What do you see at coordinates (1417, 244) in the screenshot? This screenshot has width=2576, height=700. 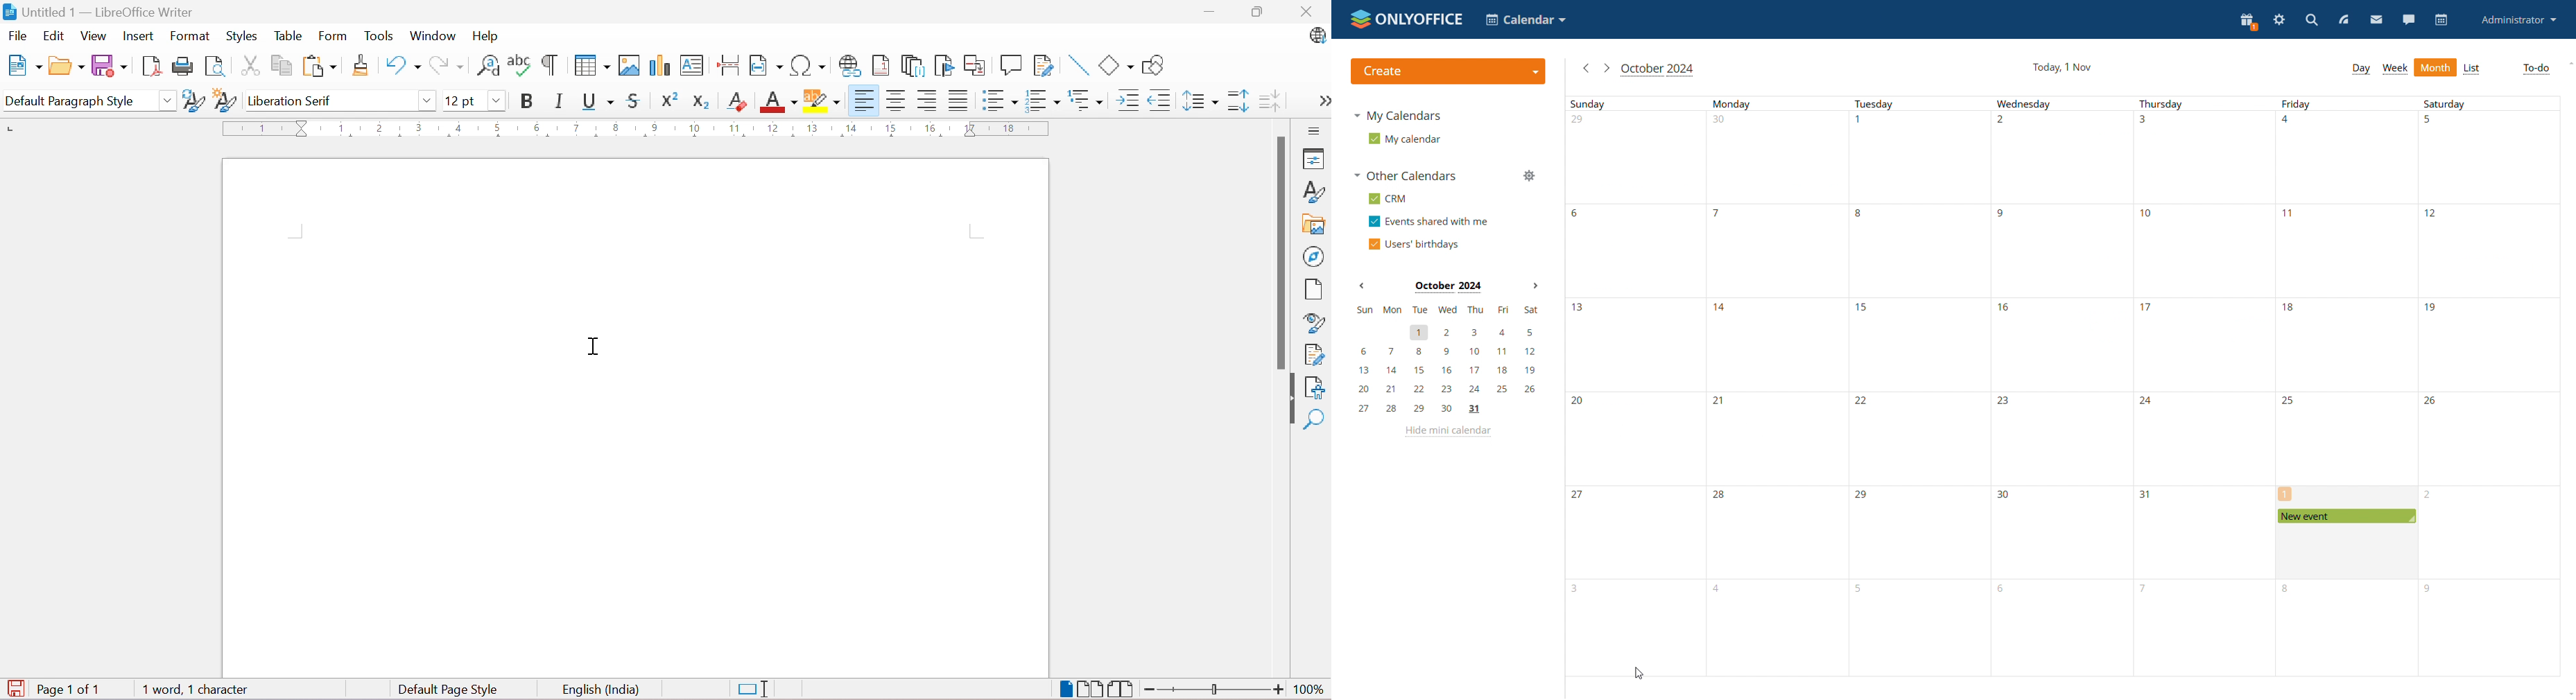 I see `users' birthdays` at bounding box center [1417, 244].